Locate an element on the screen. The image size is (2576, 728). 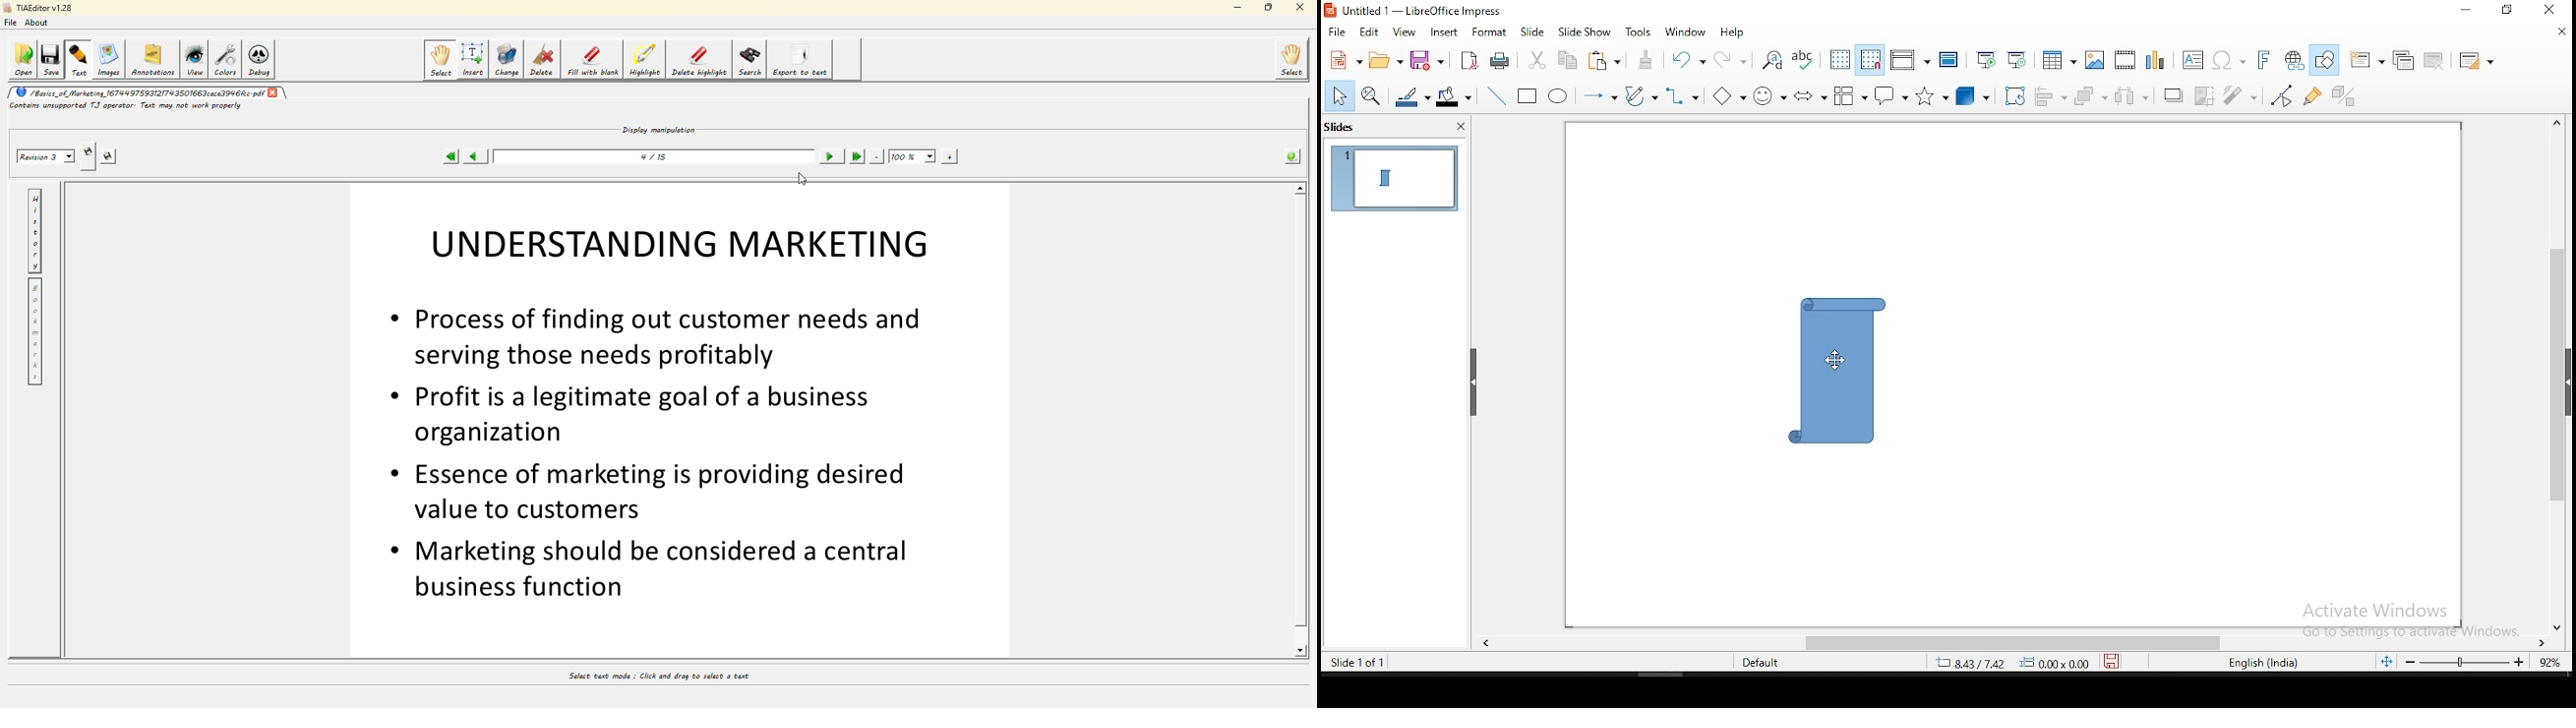
toggle point edit mode is located at coordinates (2286, 94).